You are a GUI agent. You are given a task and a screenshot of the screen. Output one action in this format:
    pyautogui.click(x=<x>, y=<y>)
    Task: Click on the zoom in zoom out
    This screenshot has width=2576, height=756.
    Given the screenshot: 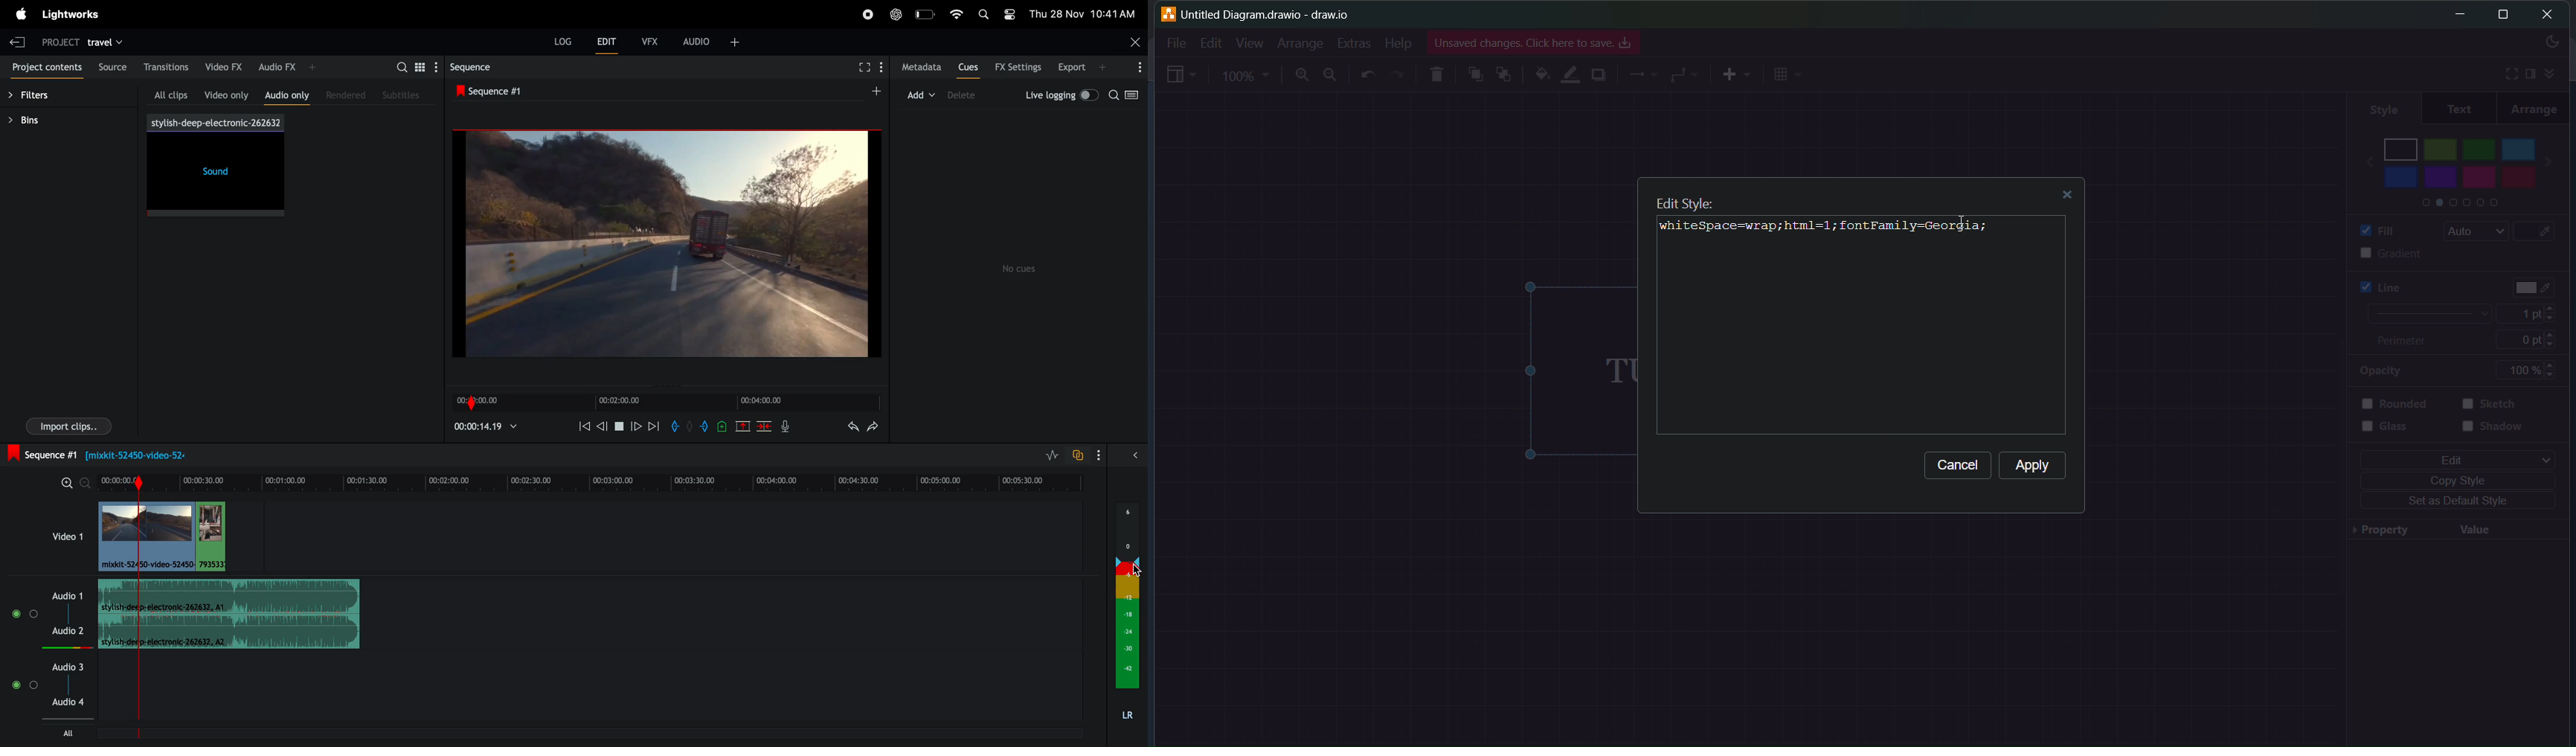 What is the action you would take?
    pyautogui.click(x=74, y=483)
    